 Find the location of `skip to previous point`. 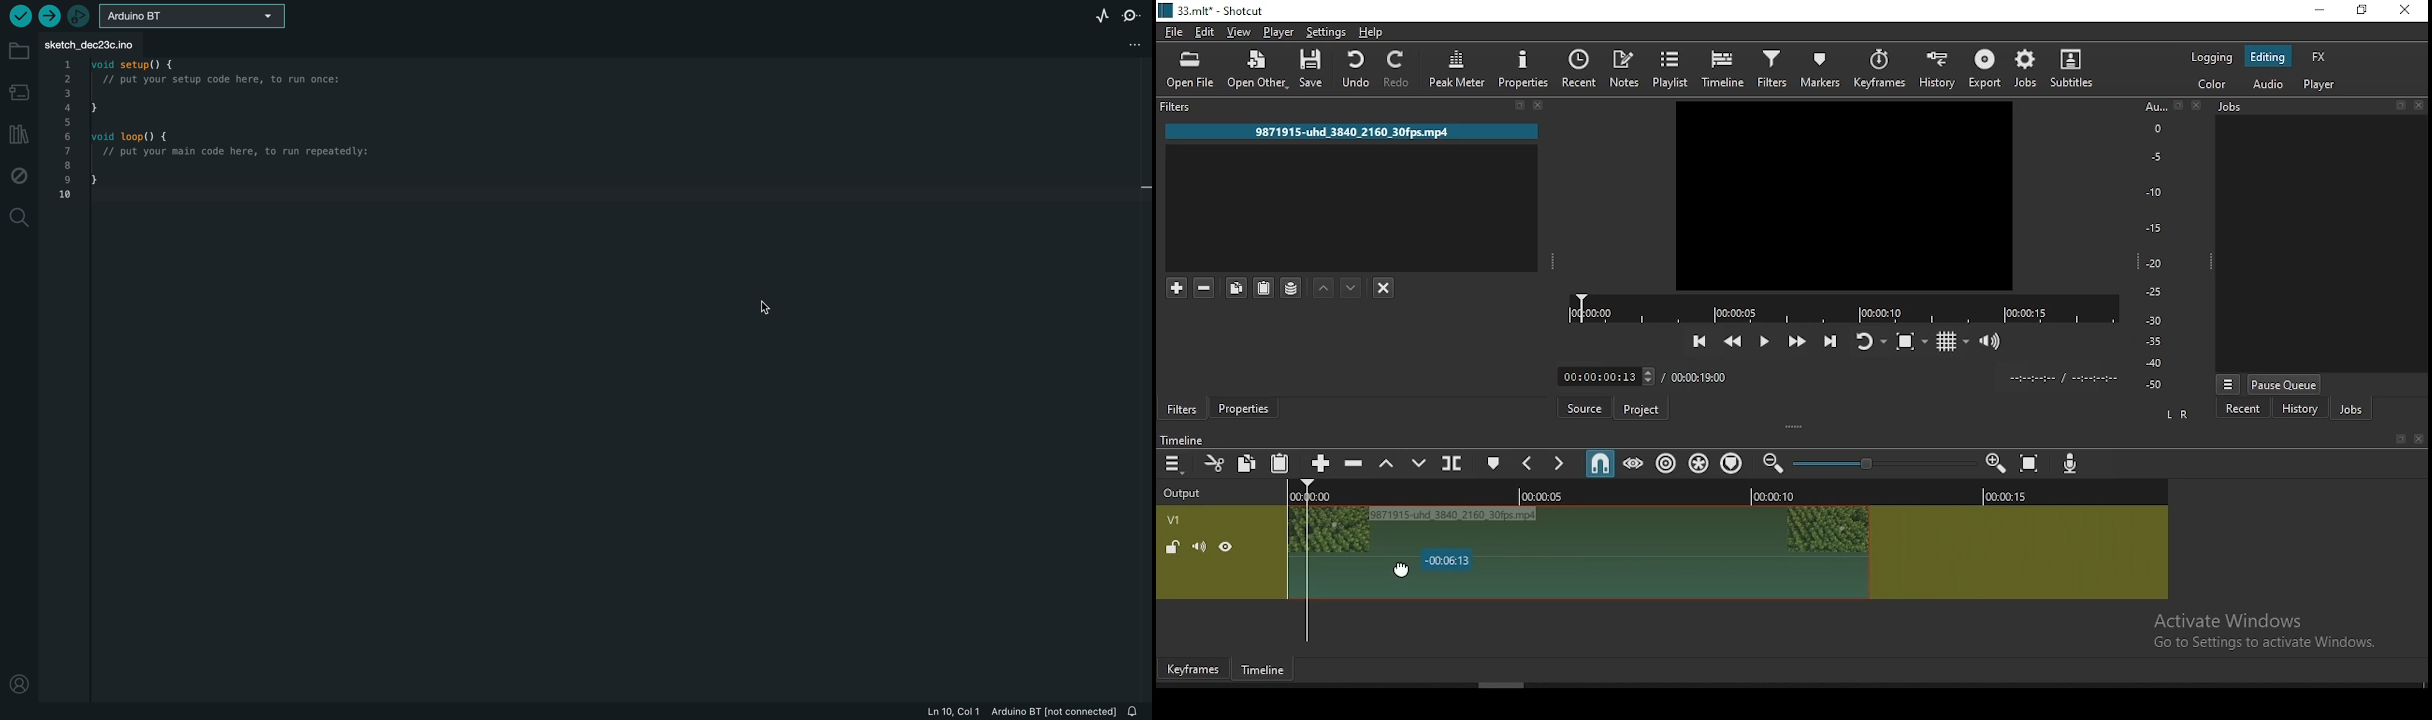

skip to previous point is located at coordinates (1699, 339).